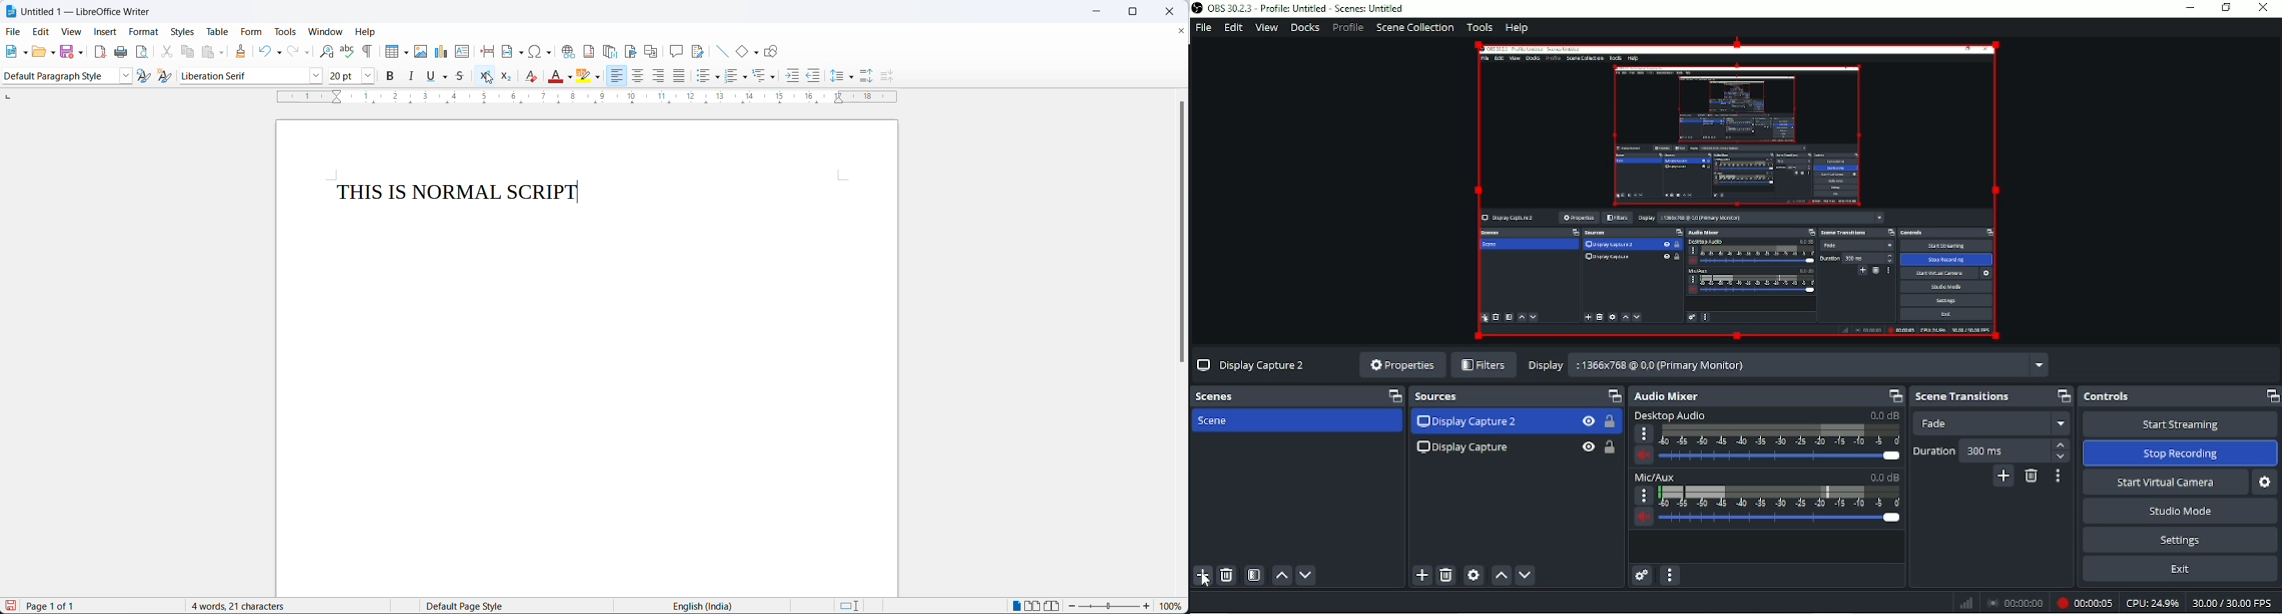 This screenshot has height=616, width=2296. What do you see at coordinates (867, 76) in the screenshot?
I see `increase paragraph space` at bounding box center [867, 76].